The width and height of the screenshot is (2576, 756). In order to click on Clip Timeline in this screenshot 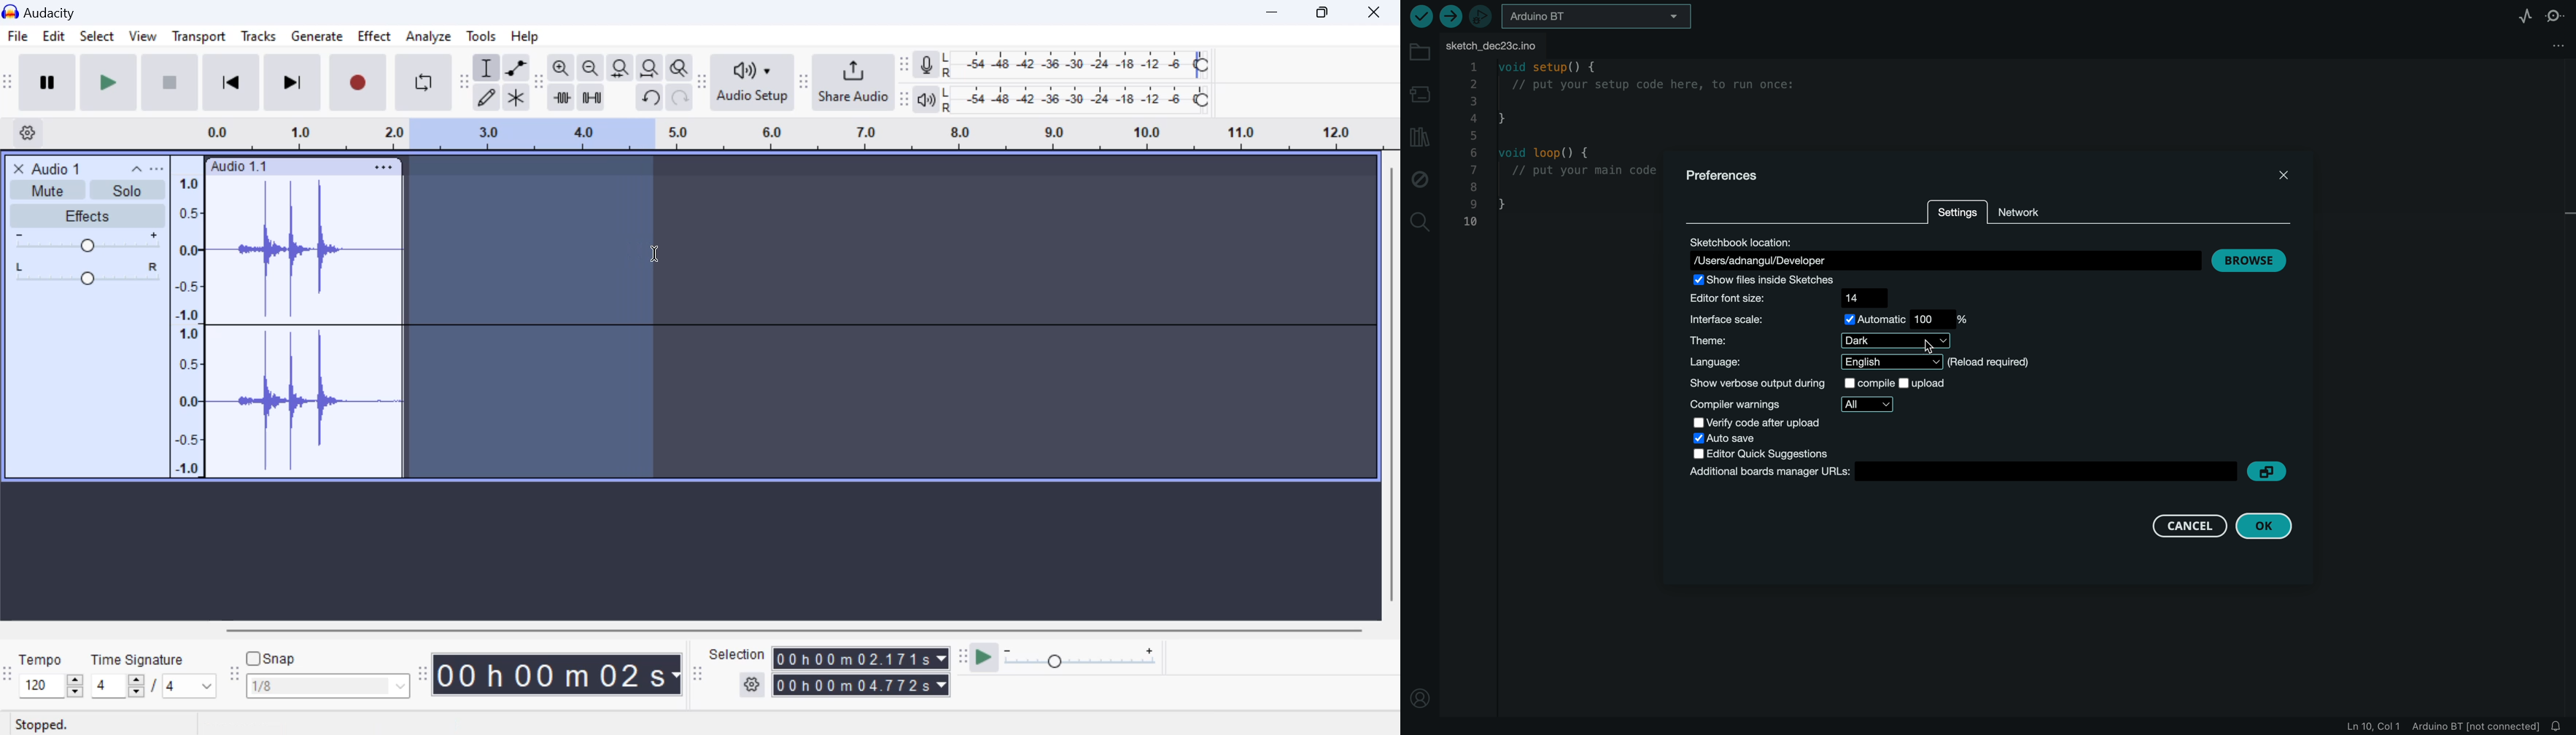, I will do `click(779, 136)`.